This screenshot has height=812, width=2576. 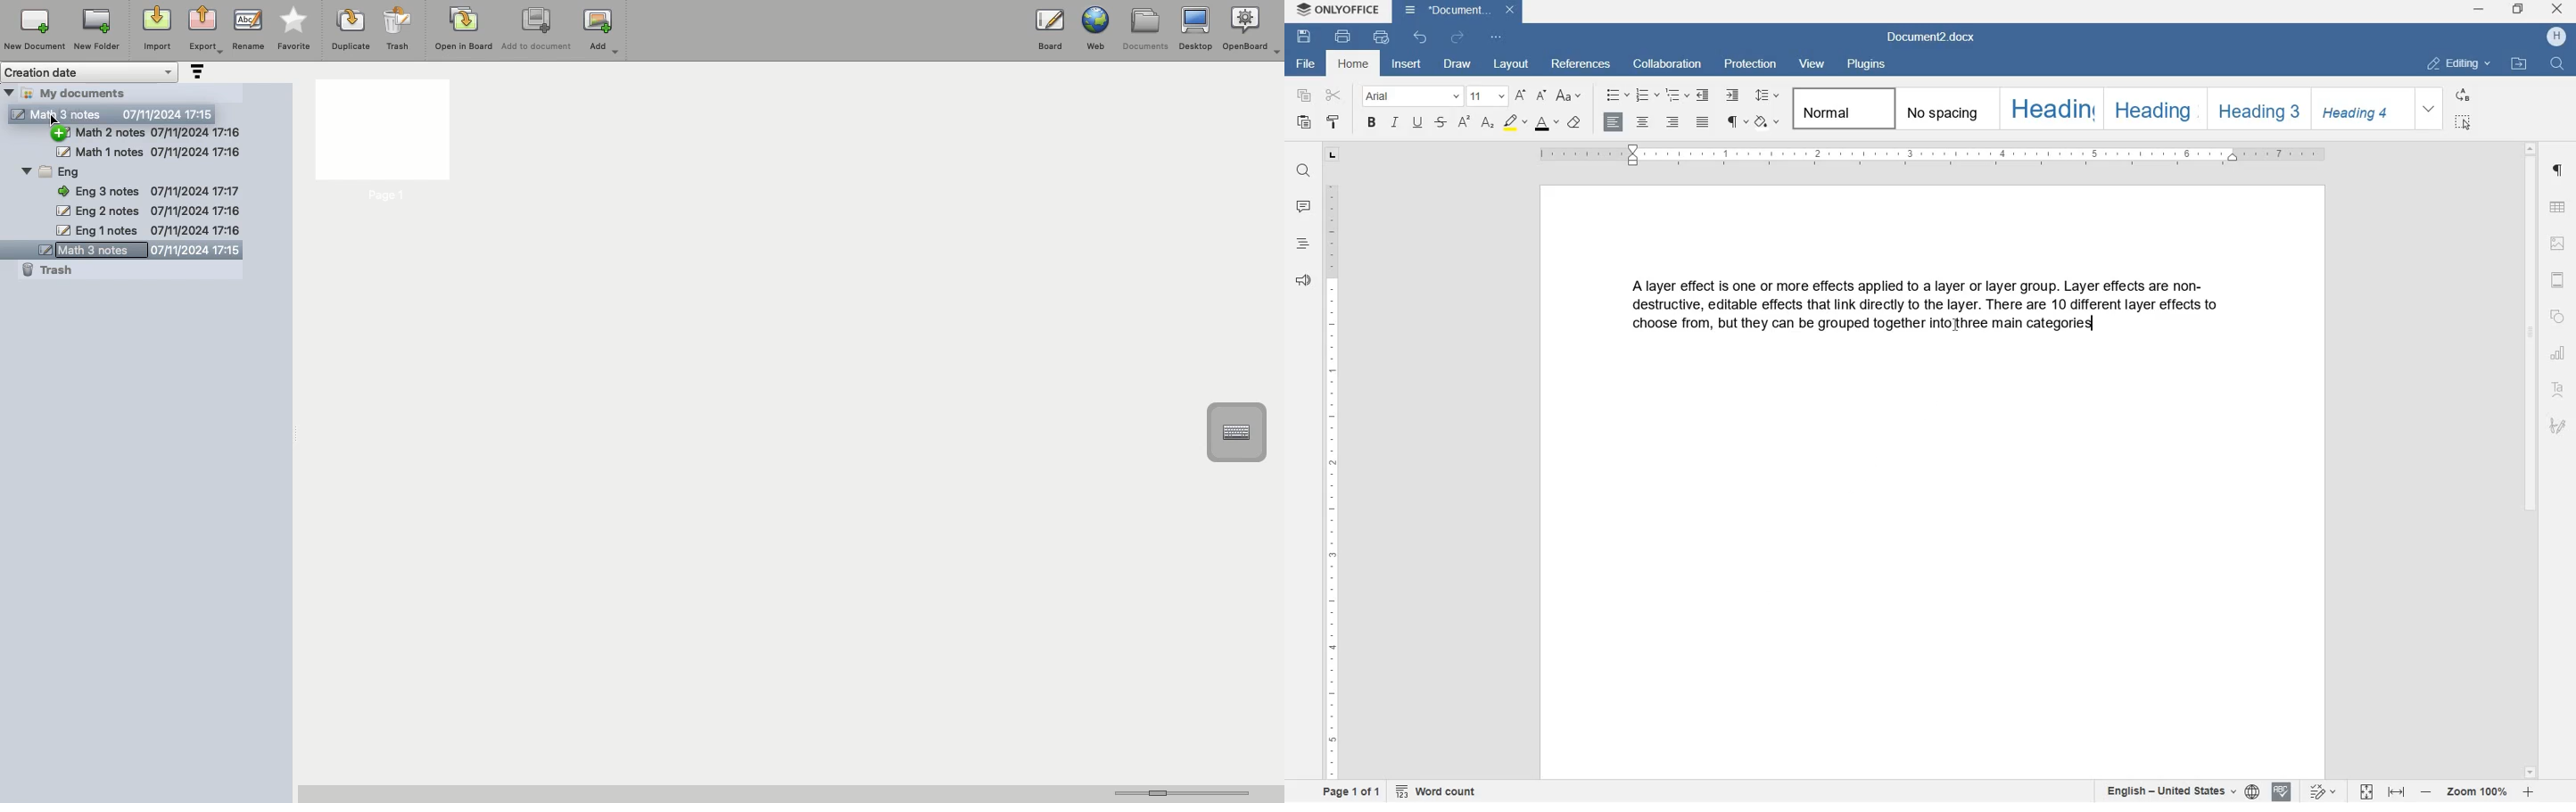 I want to click on ruler, so click(x=1333, y=481).